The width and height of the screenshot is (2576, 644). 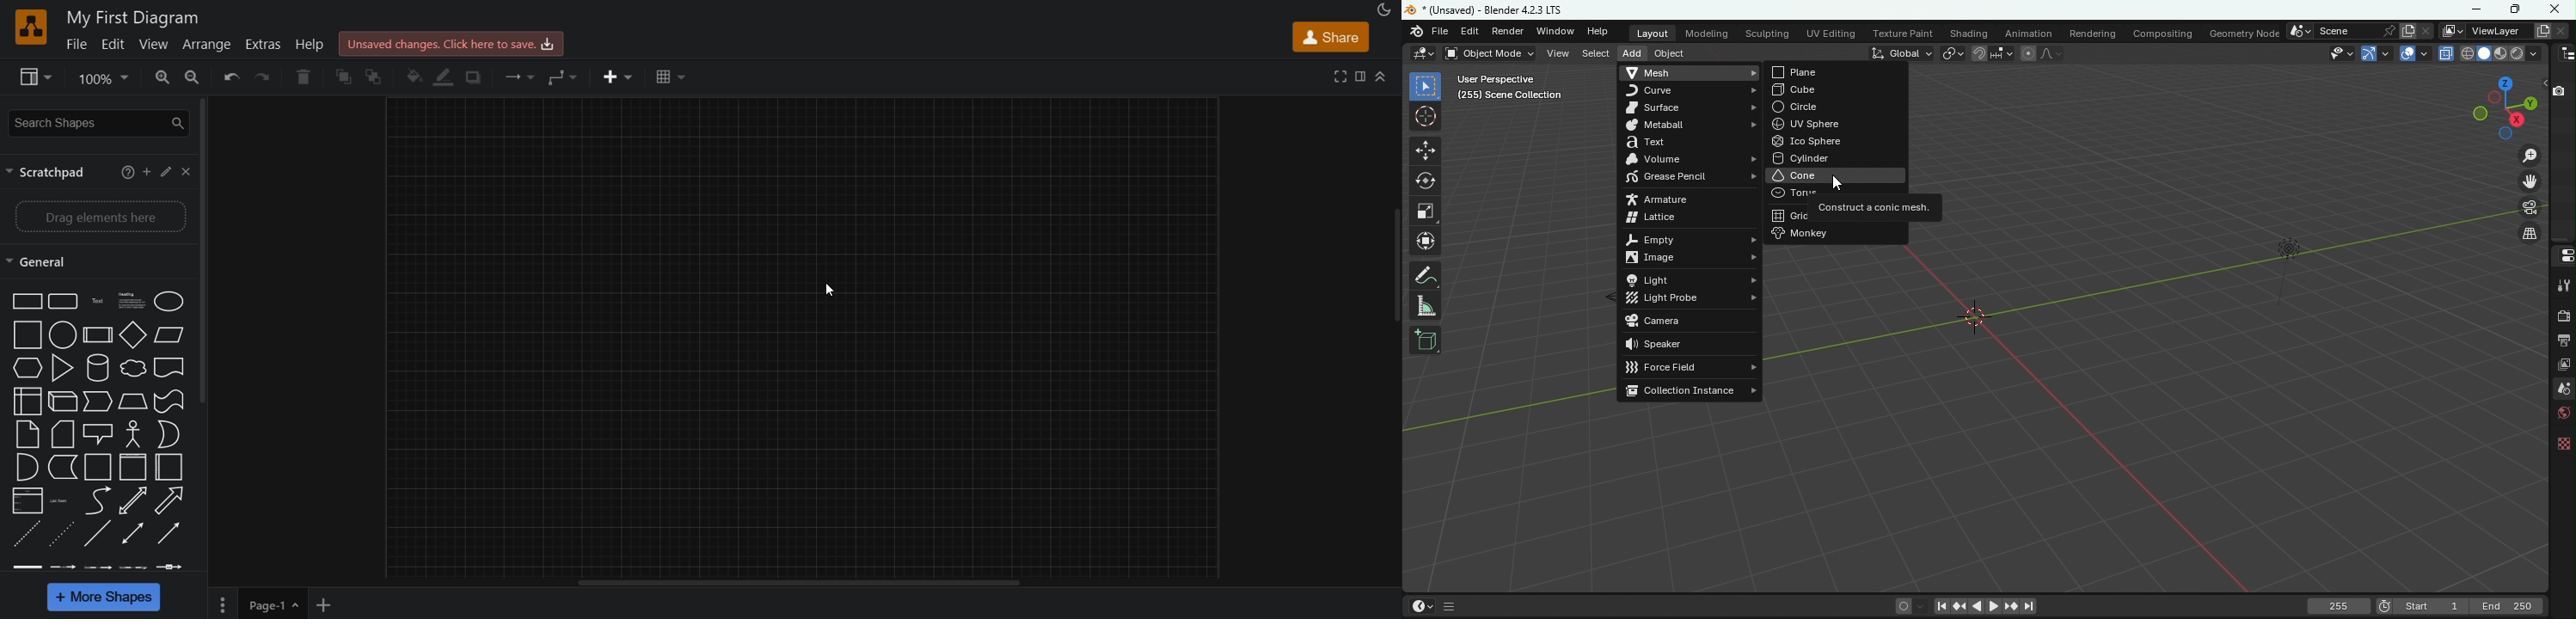 I want to click on Text, so click(x=1690, y=141).